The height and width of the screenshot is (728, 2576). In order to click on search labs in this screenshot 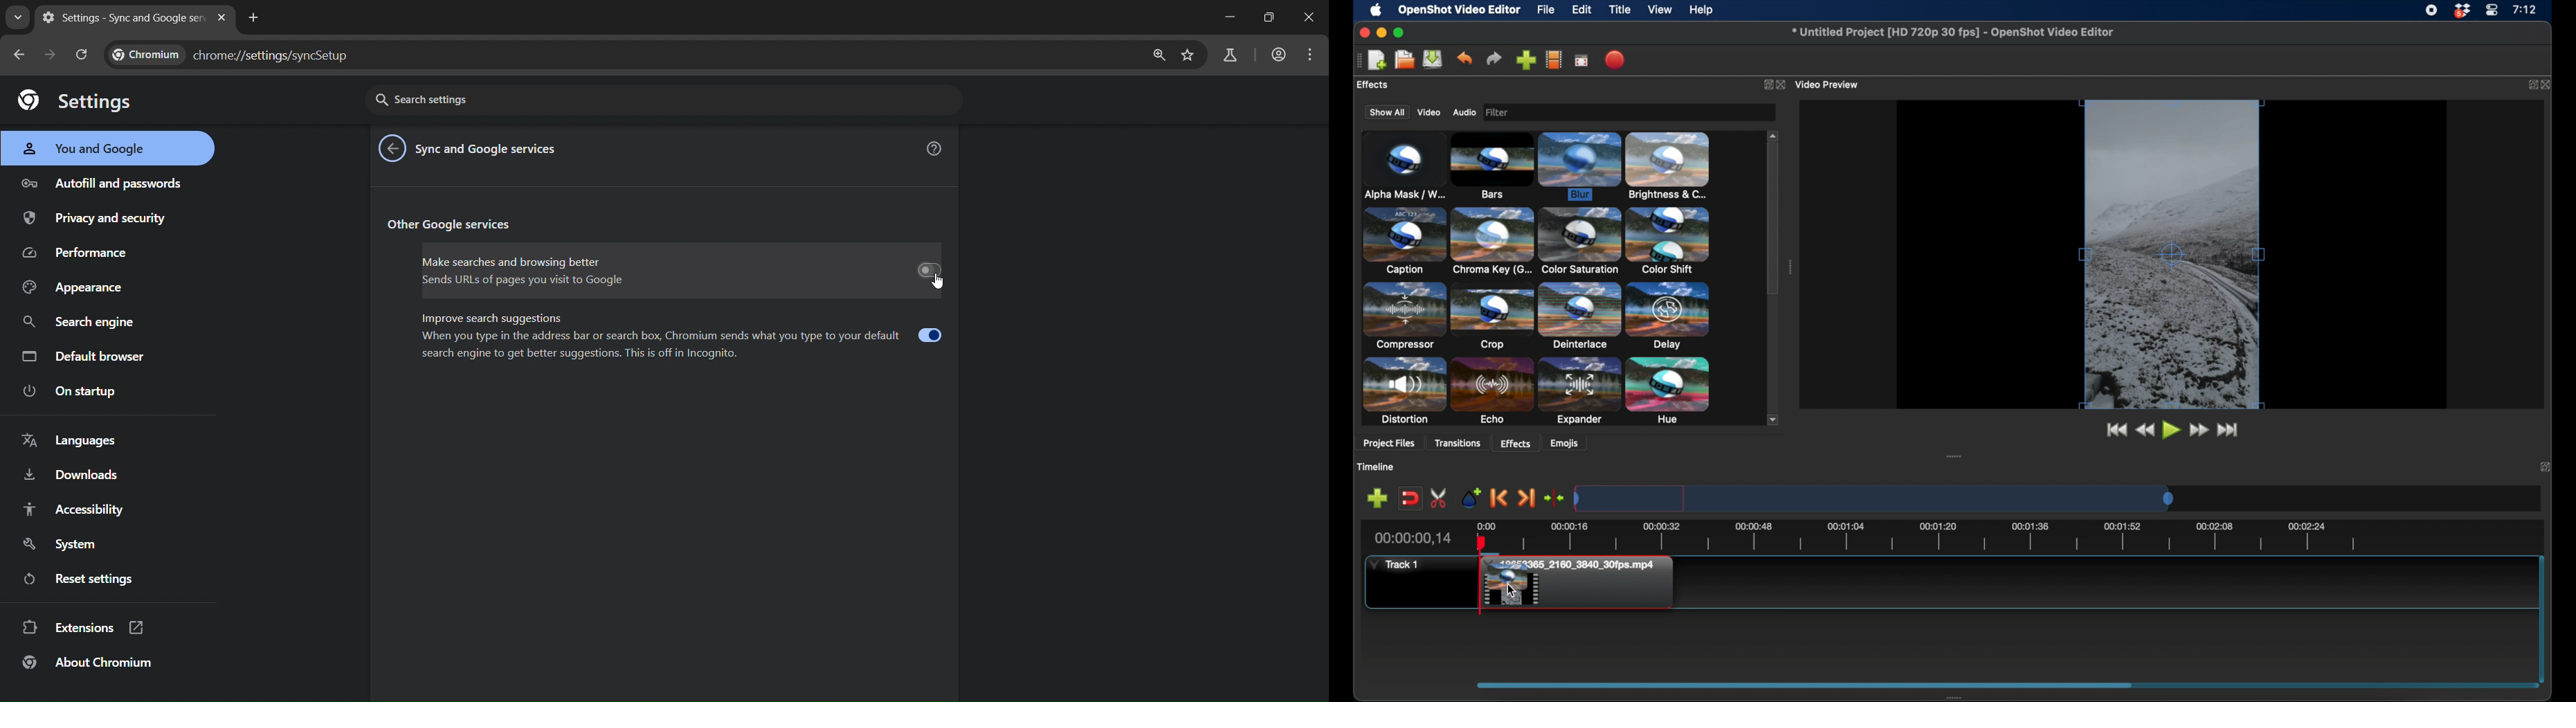, I will do `click(1231, 53)`.